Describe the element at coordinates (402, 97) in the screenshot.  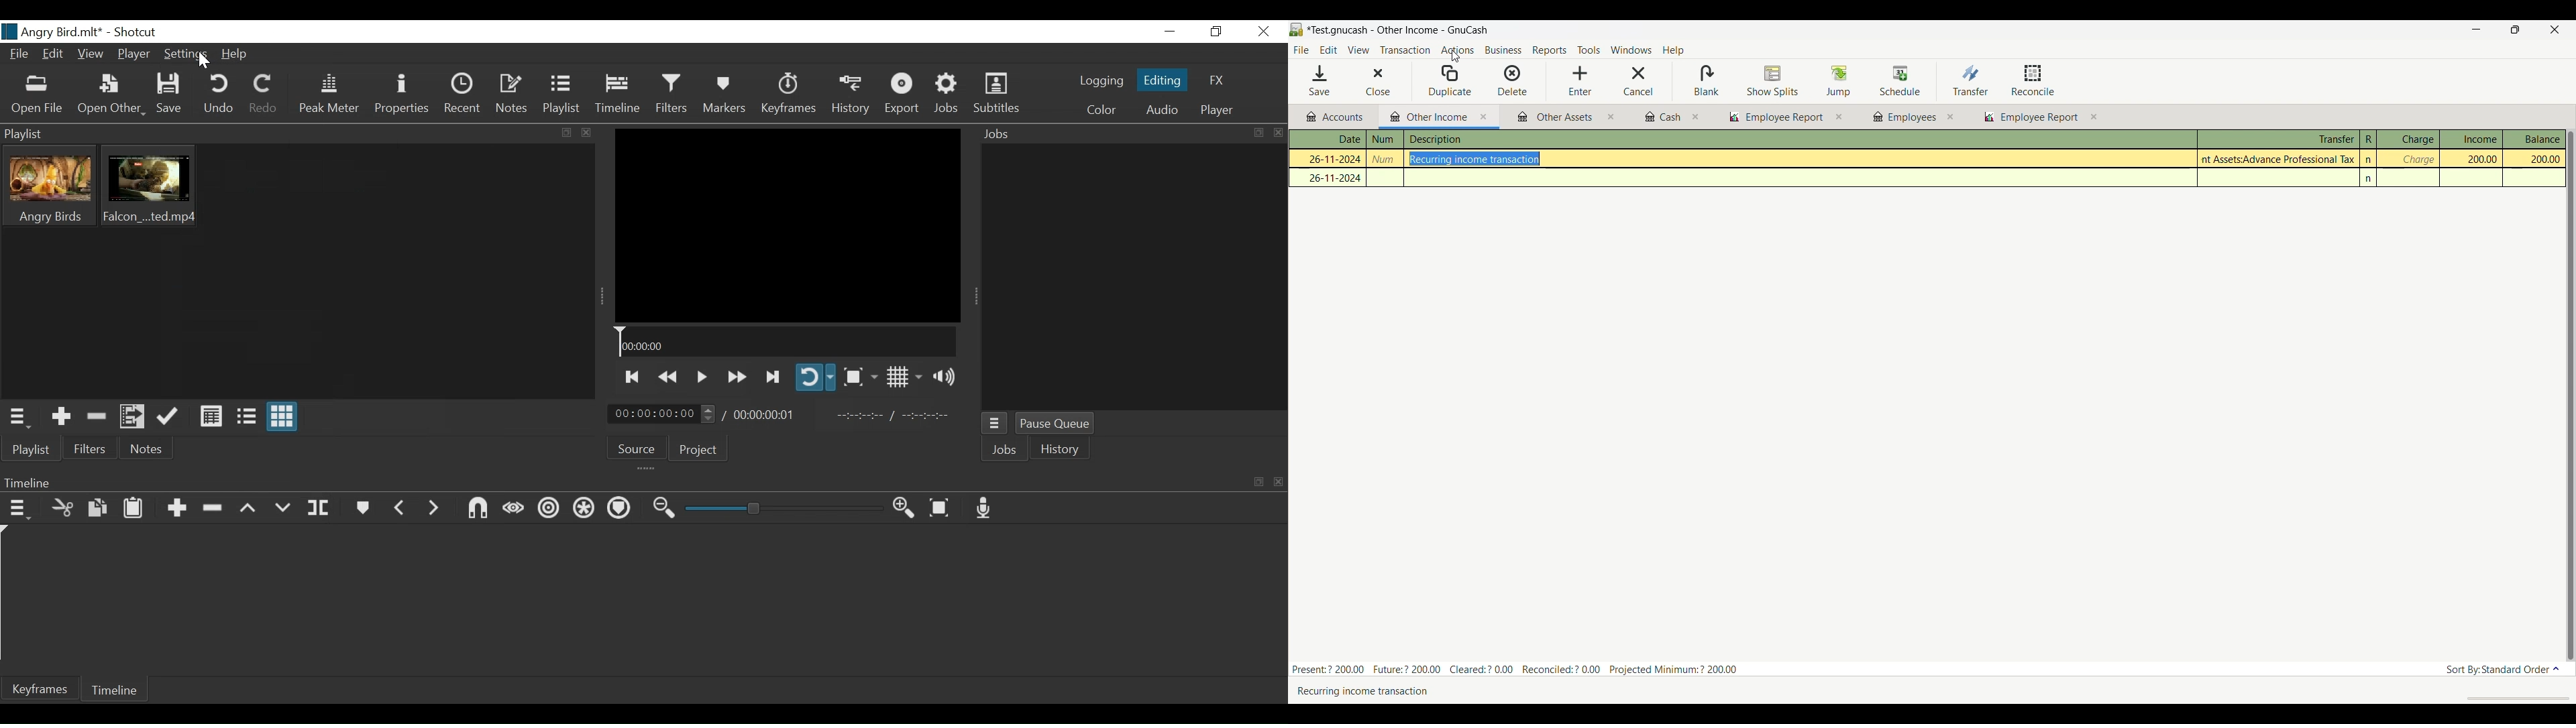
I see `Properties` at that location.